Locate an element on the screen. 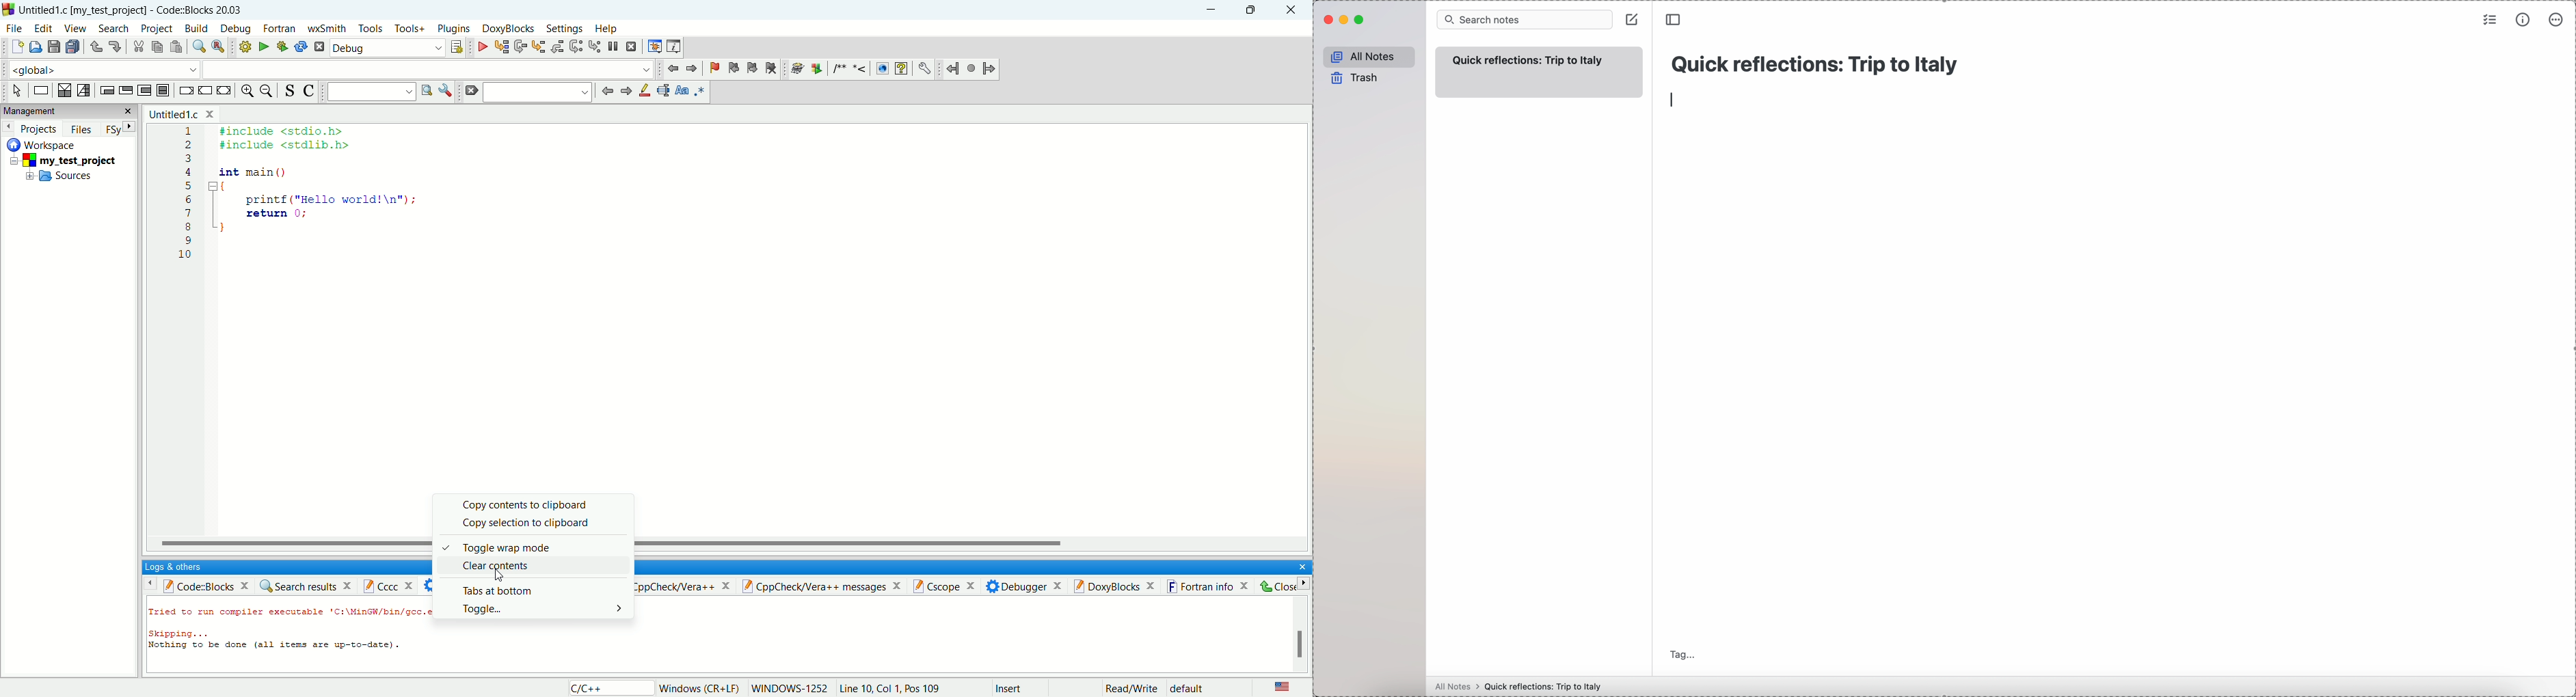  jump forward is located at coordinates (989, 67).